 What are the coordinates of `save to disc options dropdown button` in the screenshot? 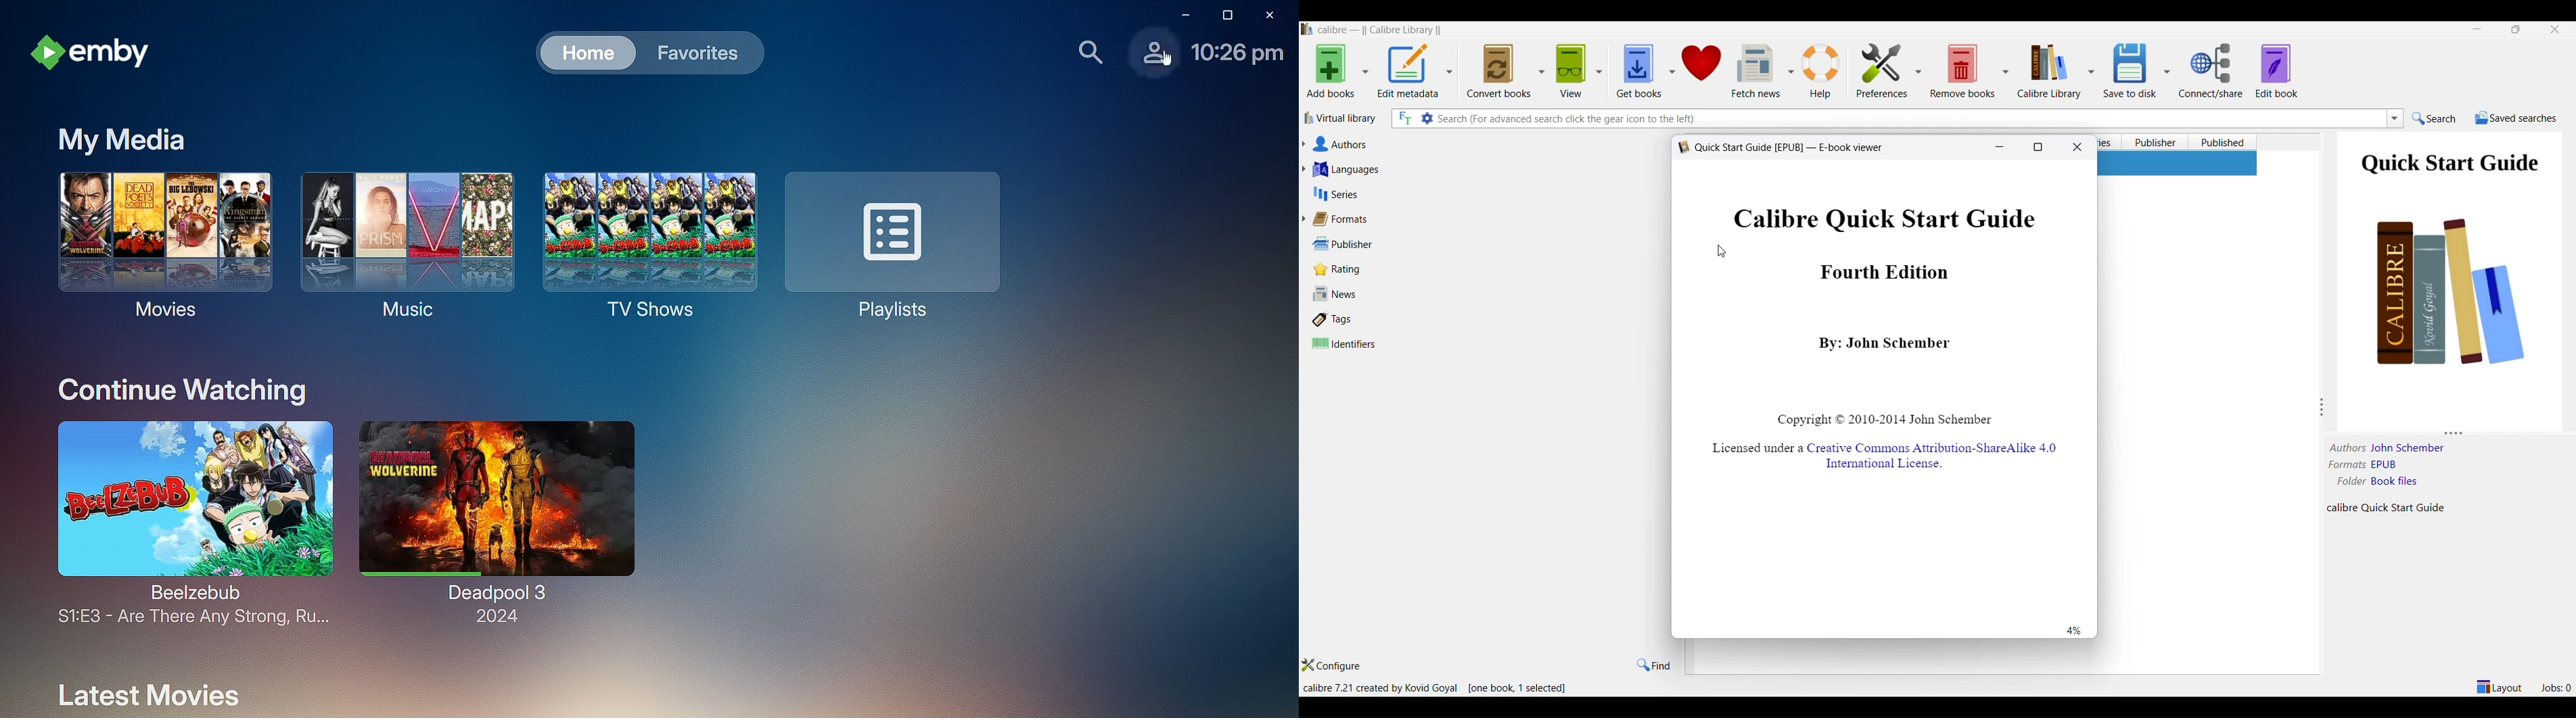 It's located at (2167, 70).